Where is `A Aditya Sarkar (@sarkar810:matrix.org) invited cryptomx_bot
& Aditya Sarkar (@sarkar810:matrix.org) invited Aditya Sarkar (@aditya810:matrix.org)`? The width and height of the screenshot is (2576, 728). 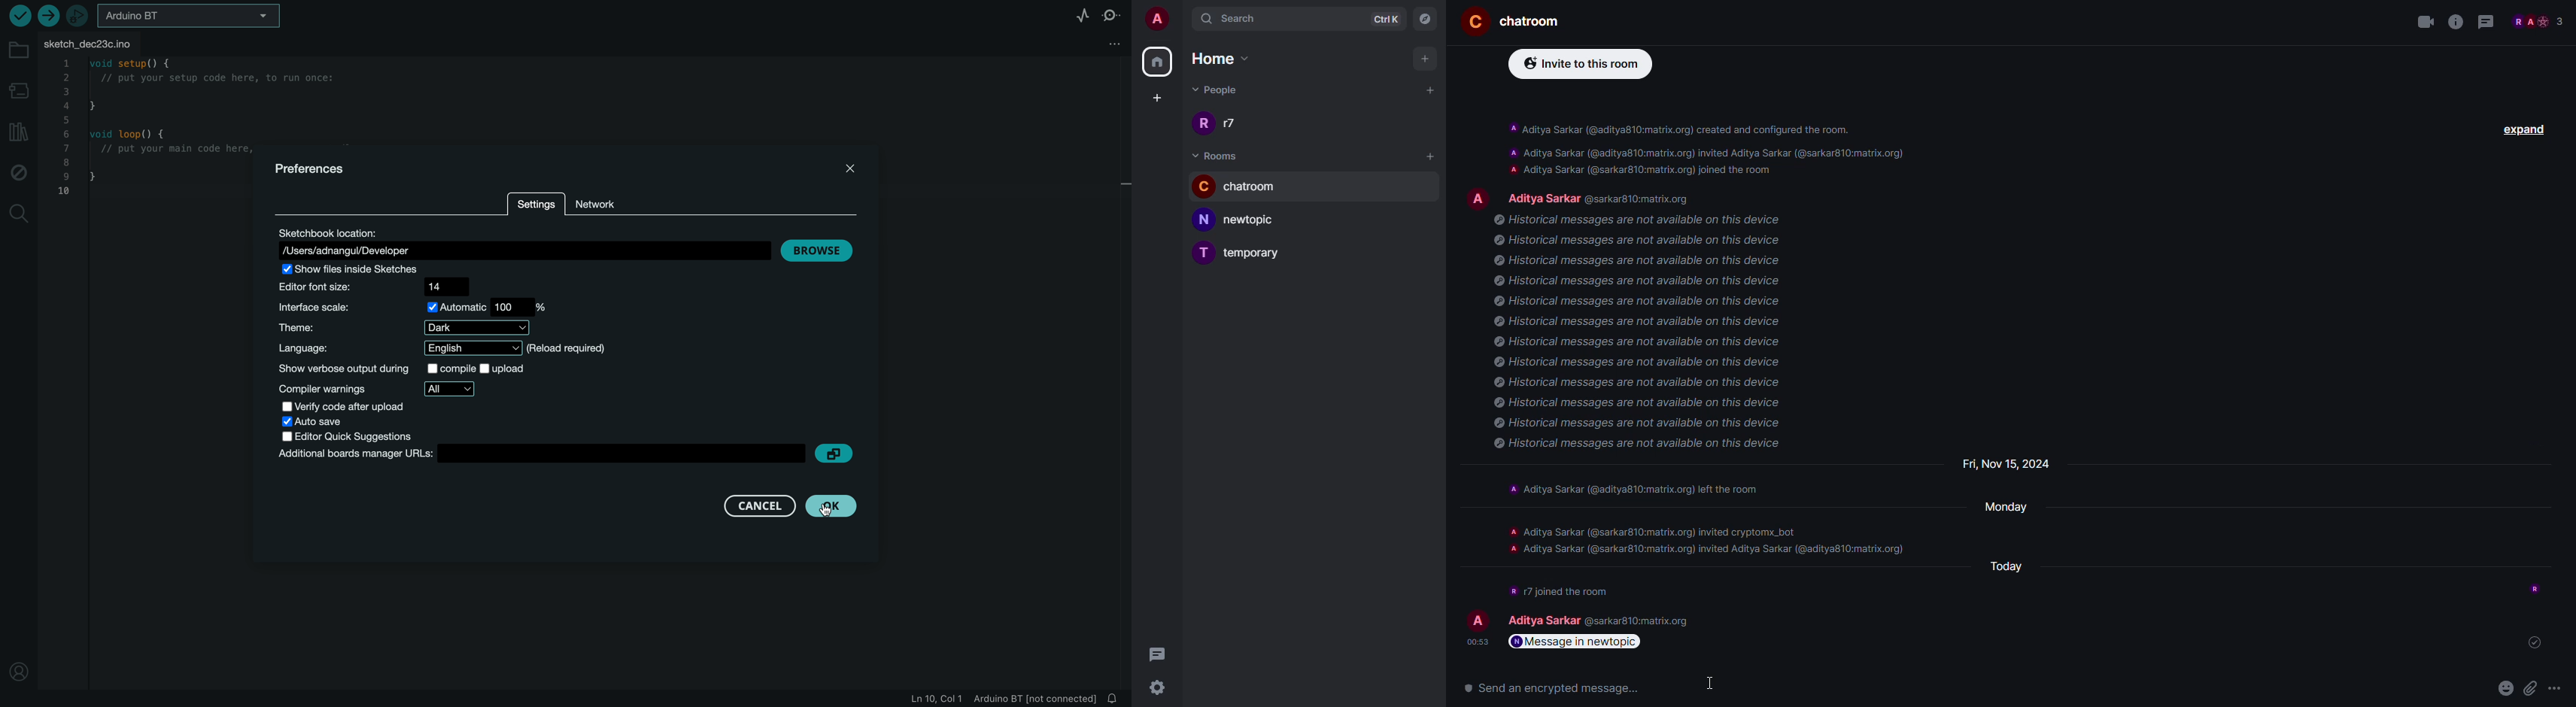 A Aditya Sarkar (@sarkar810:matrix.org) invited cryptomx_bot
& Aditya Sarkar (@sarkar810:matrix.org) invited Aditya Sarkar (@aditya810:matrix.org) is located at coordinates (1707, 546).